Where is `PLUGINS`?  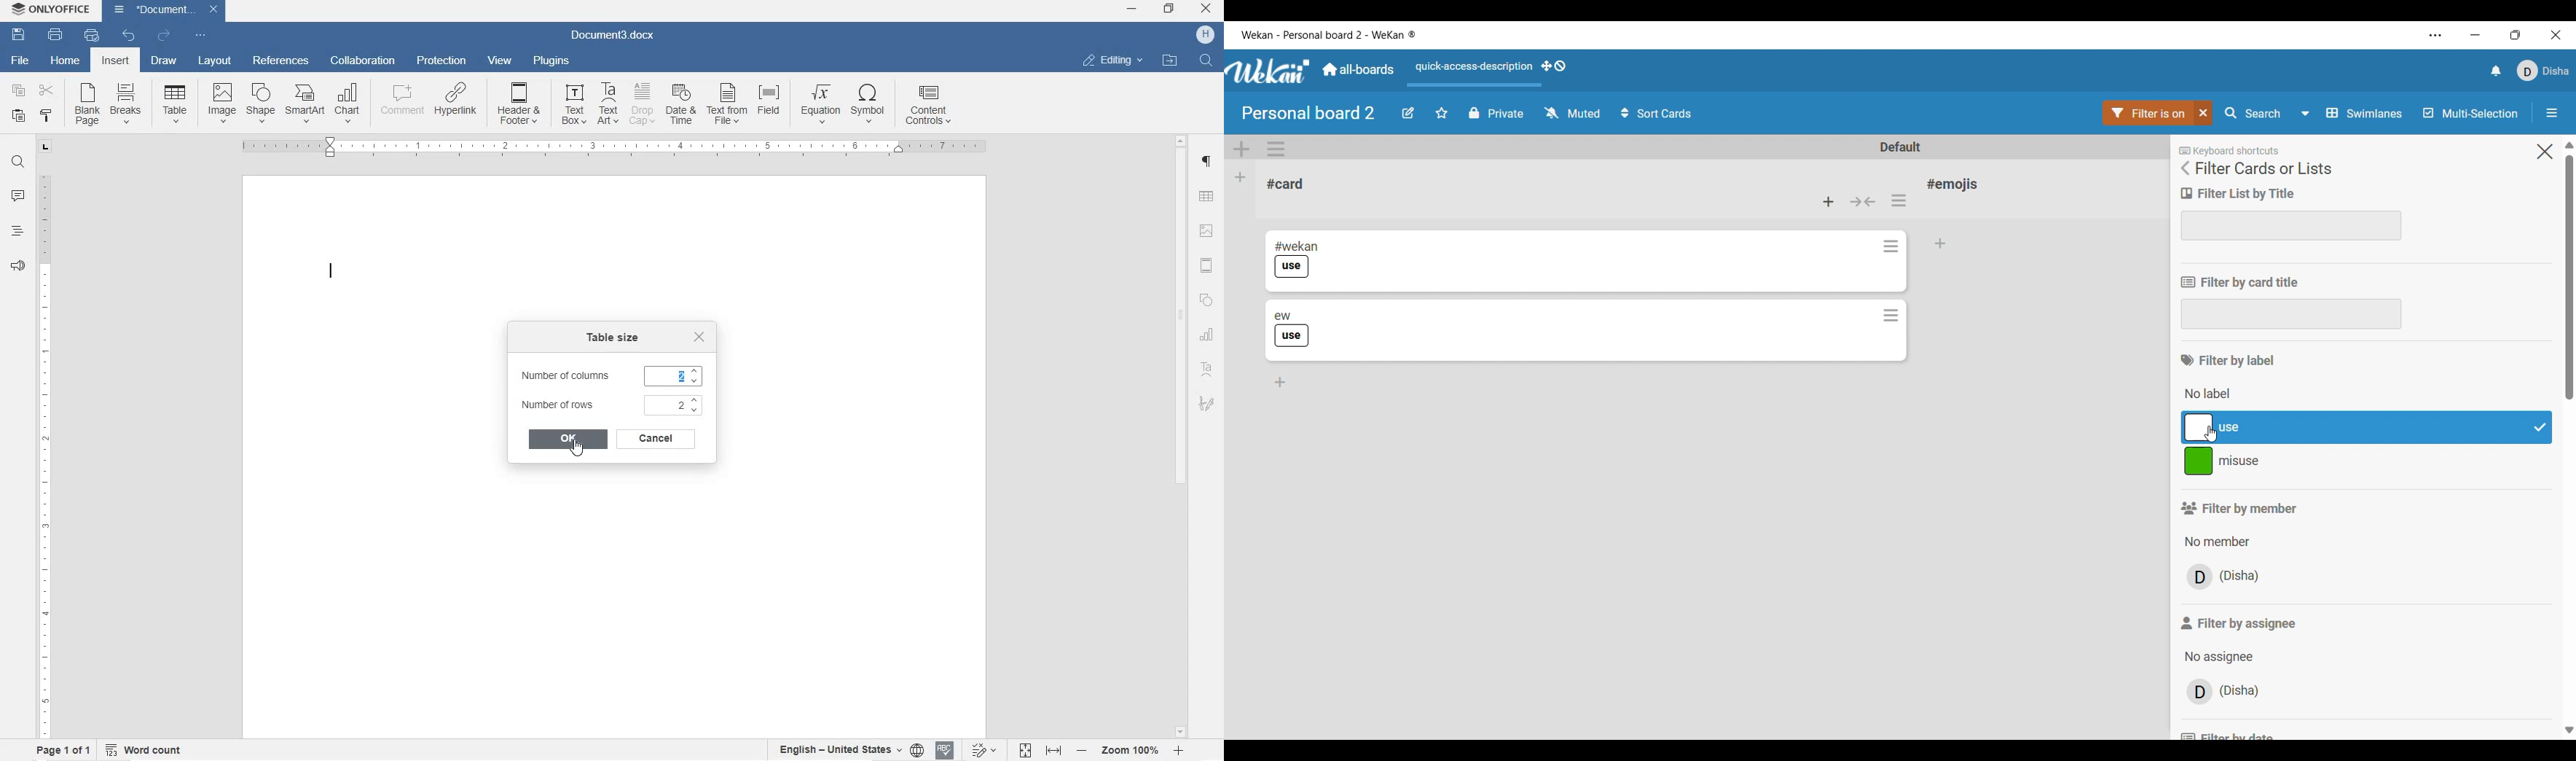
PLUGINS is located at coordinates (549, 61).